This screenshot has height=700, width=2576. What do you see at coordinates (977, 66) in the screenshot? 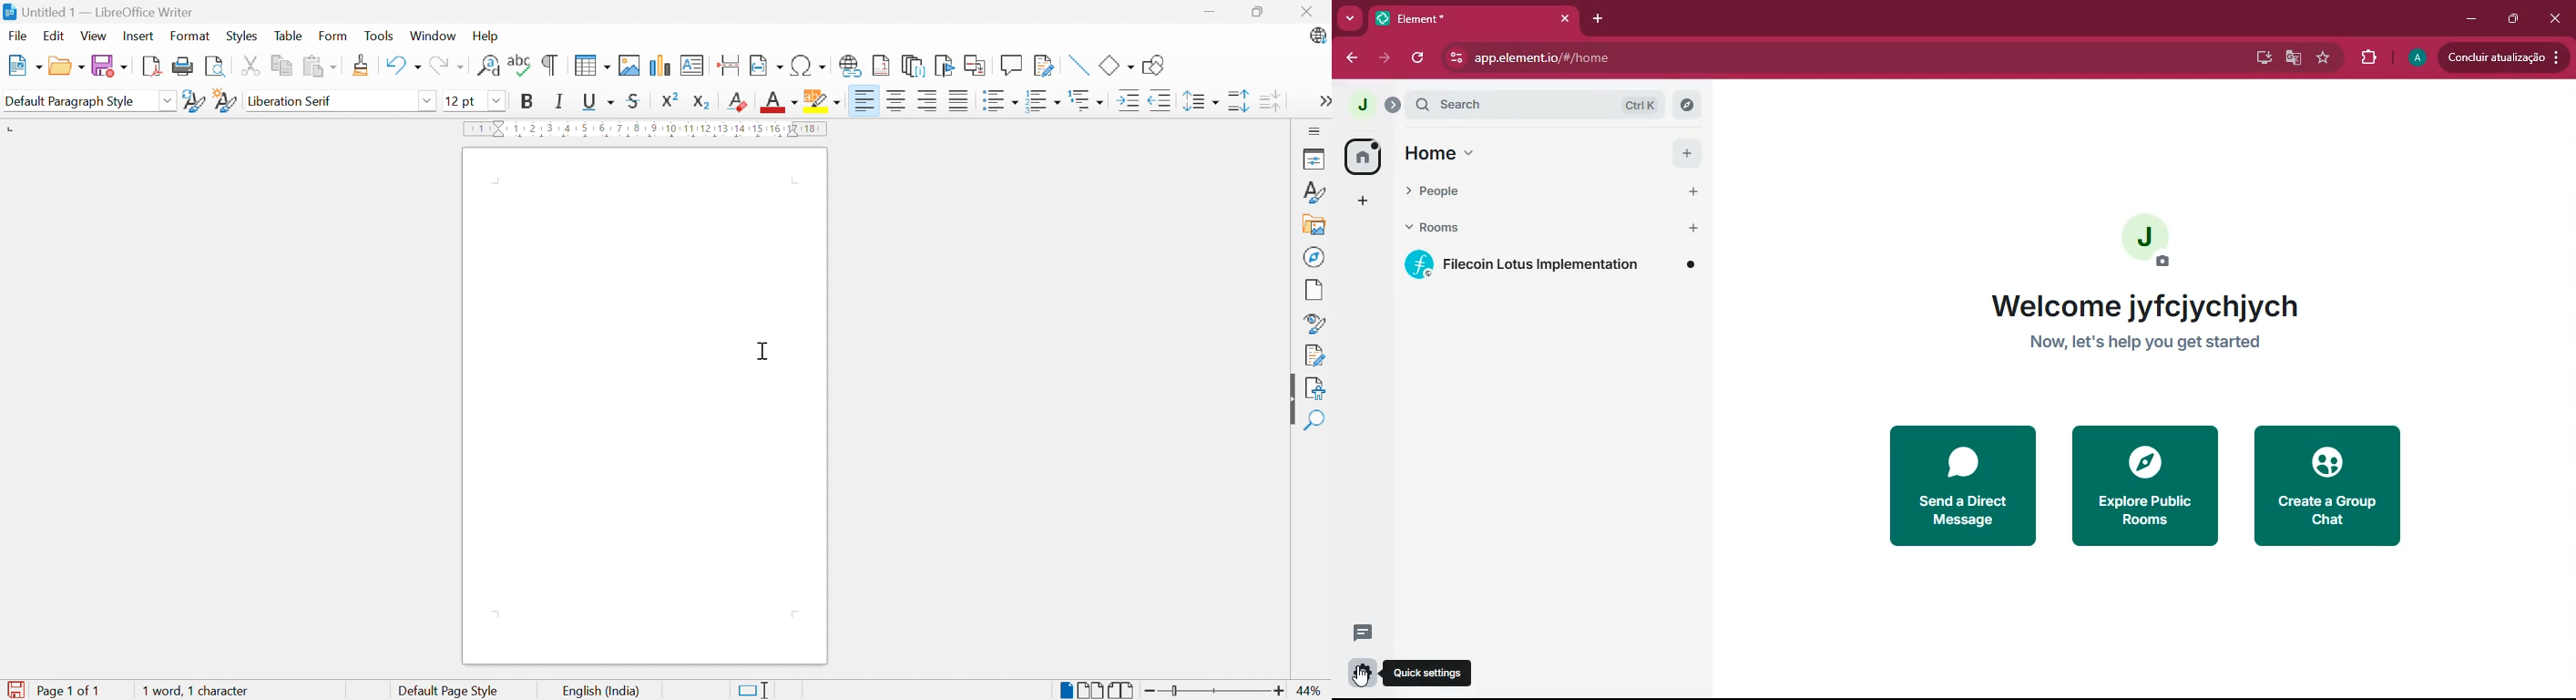
I see `Insert cross-reference` at bounding box center [977, 66].